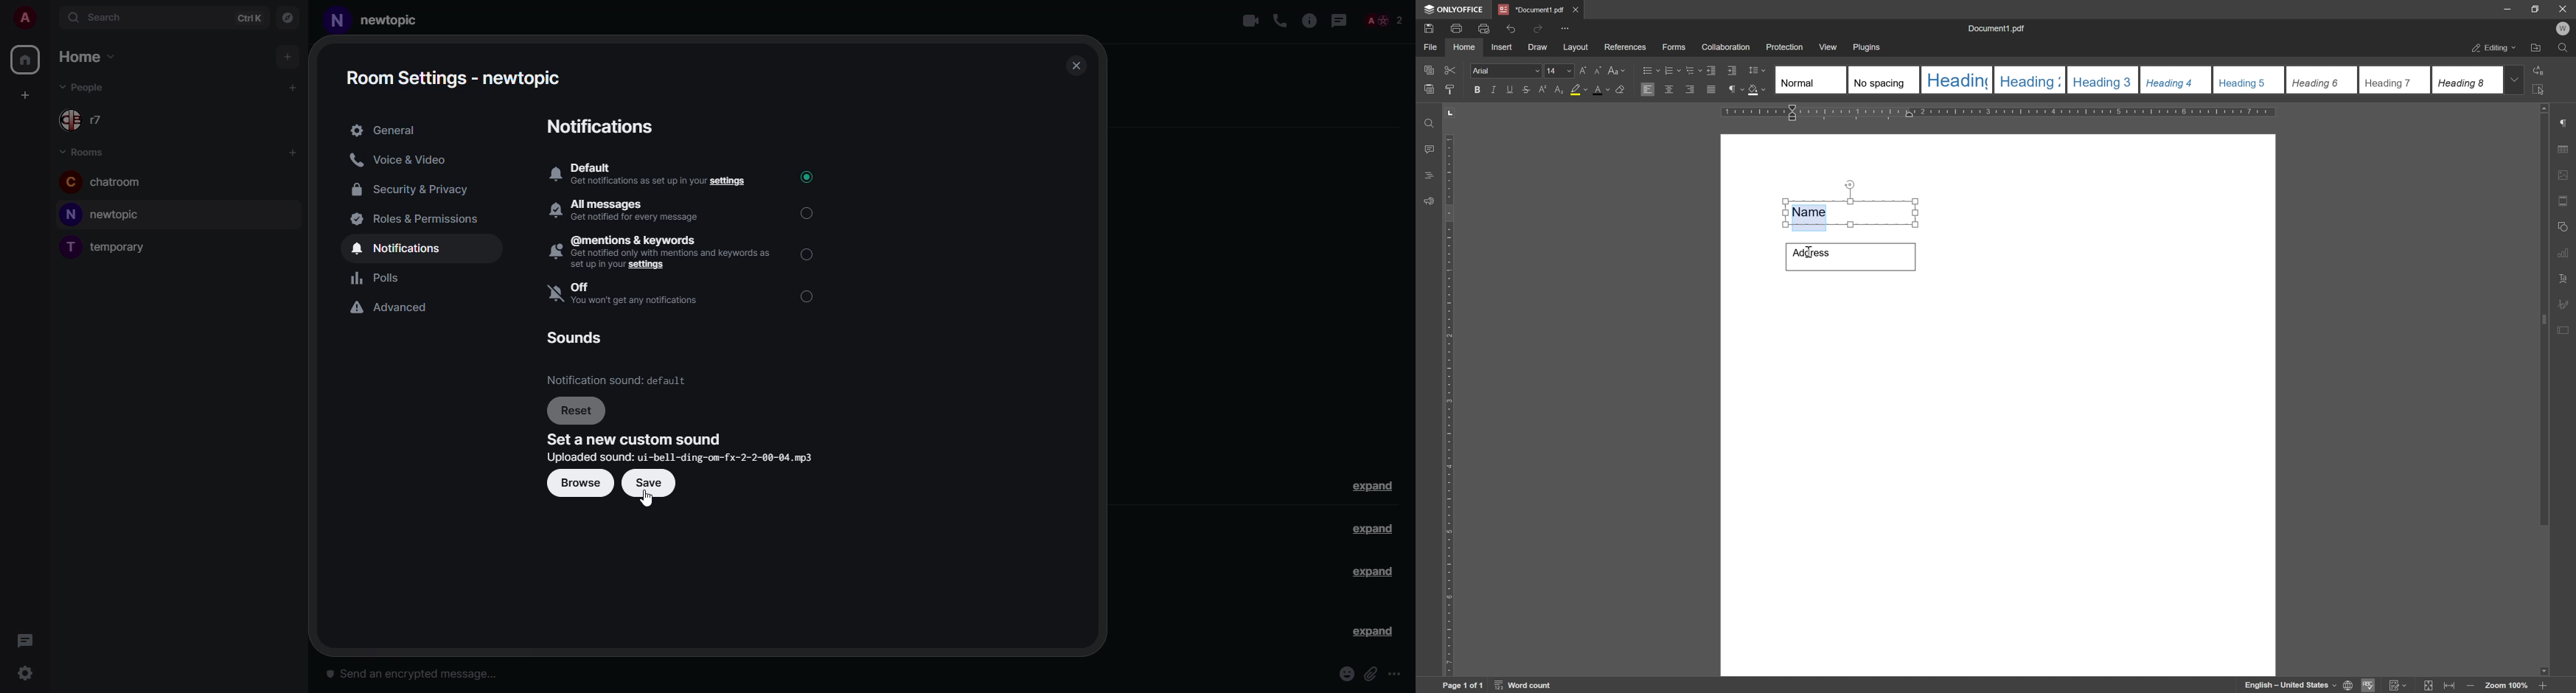 Image resolution: width=2576 pixels, height=700 pixels. Describe the element at coordinates (1280, 22) in the screenshot. I see `voice` at that location.